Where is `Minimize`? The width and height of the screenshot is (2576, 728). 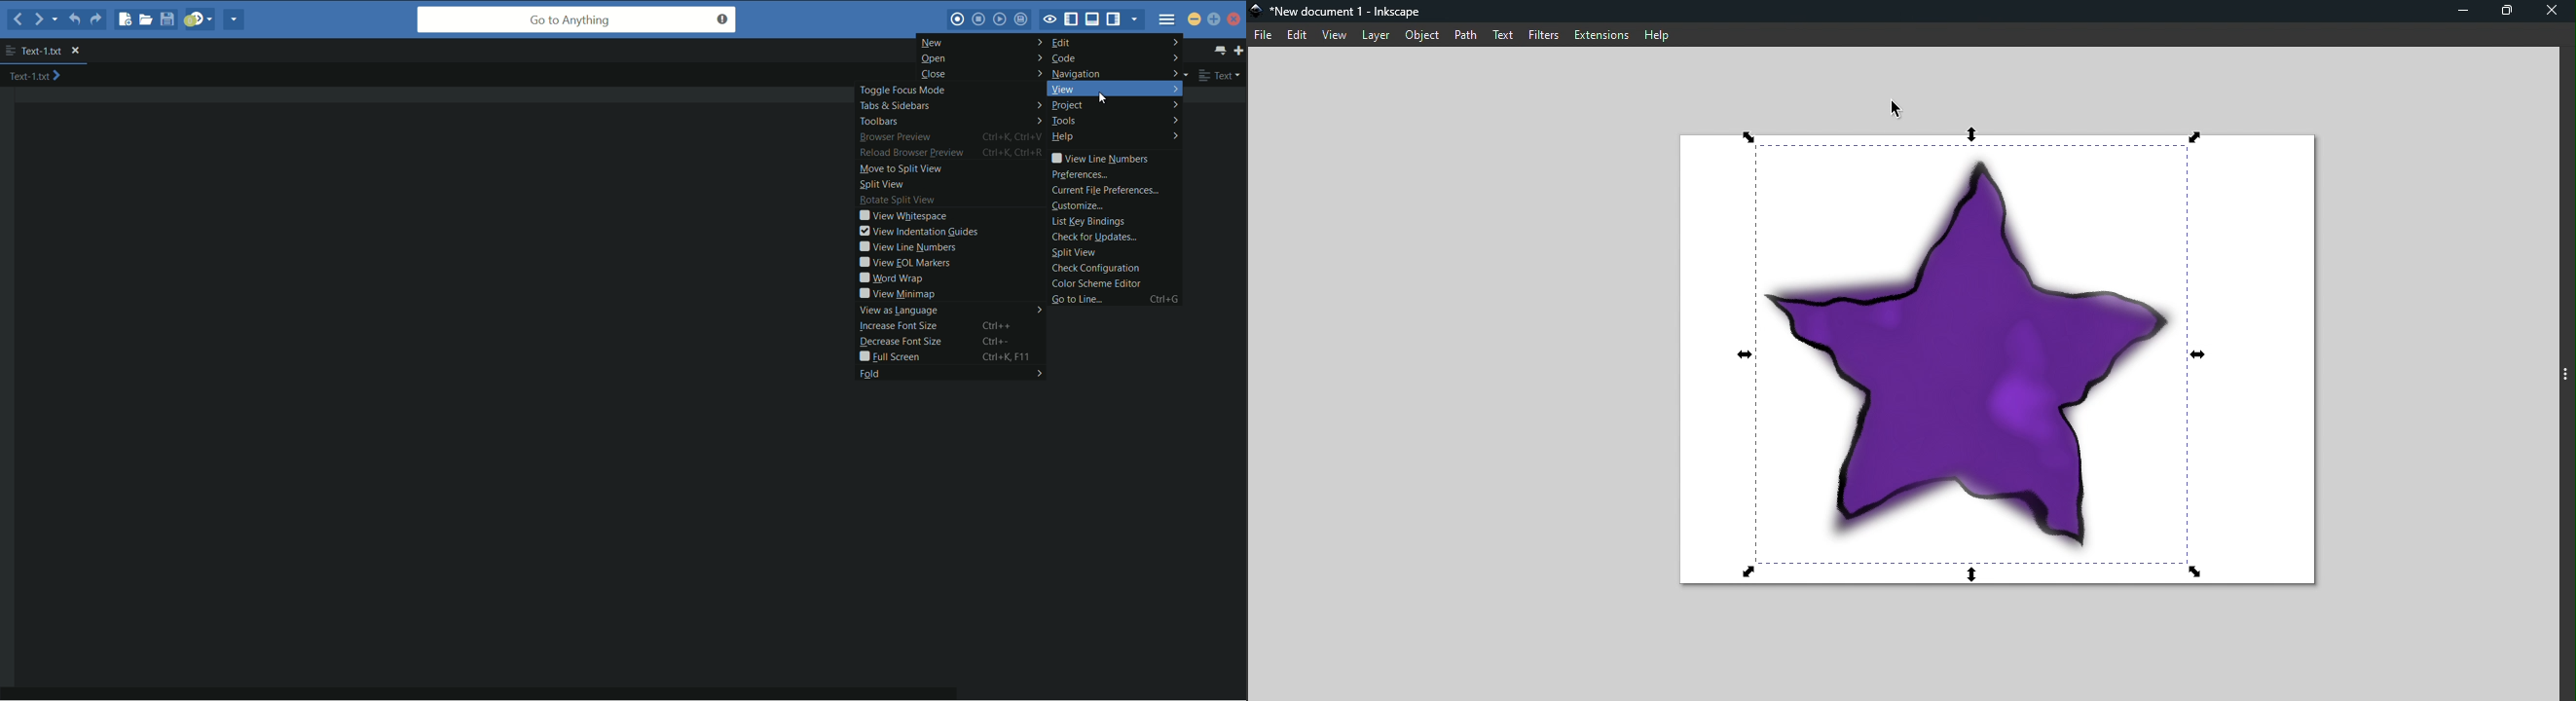
Minimize is located at coordinates (2462, 13).